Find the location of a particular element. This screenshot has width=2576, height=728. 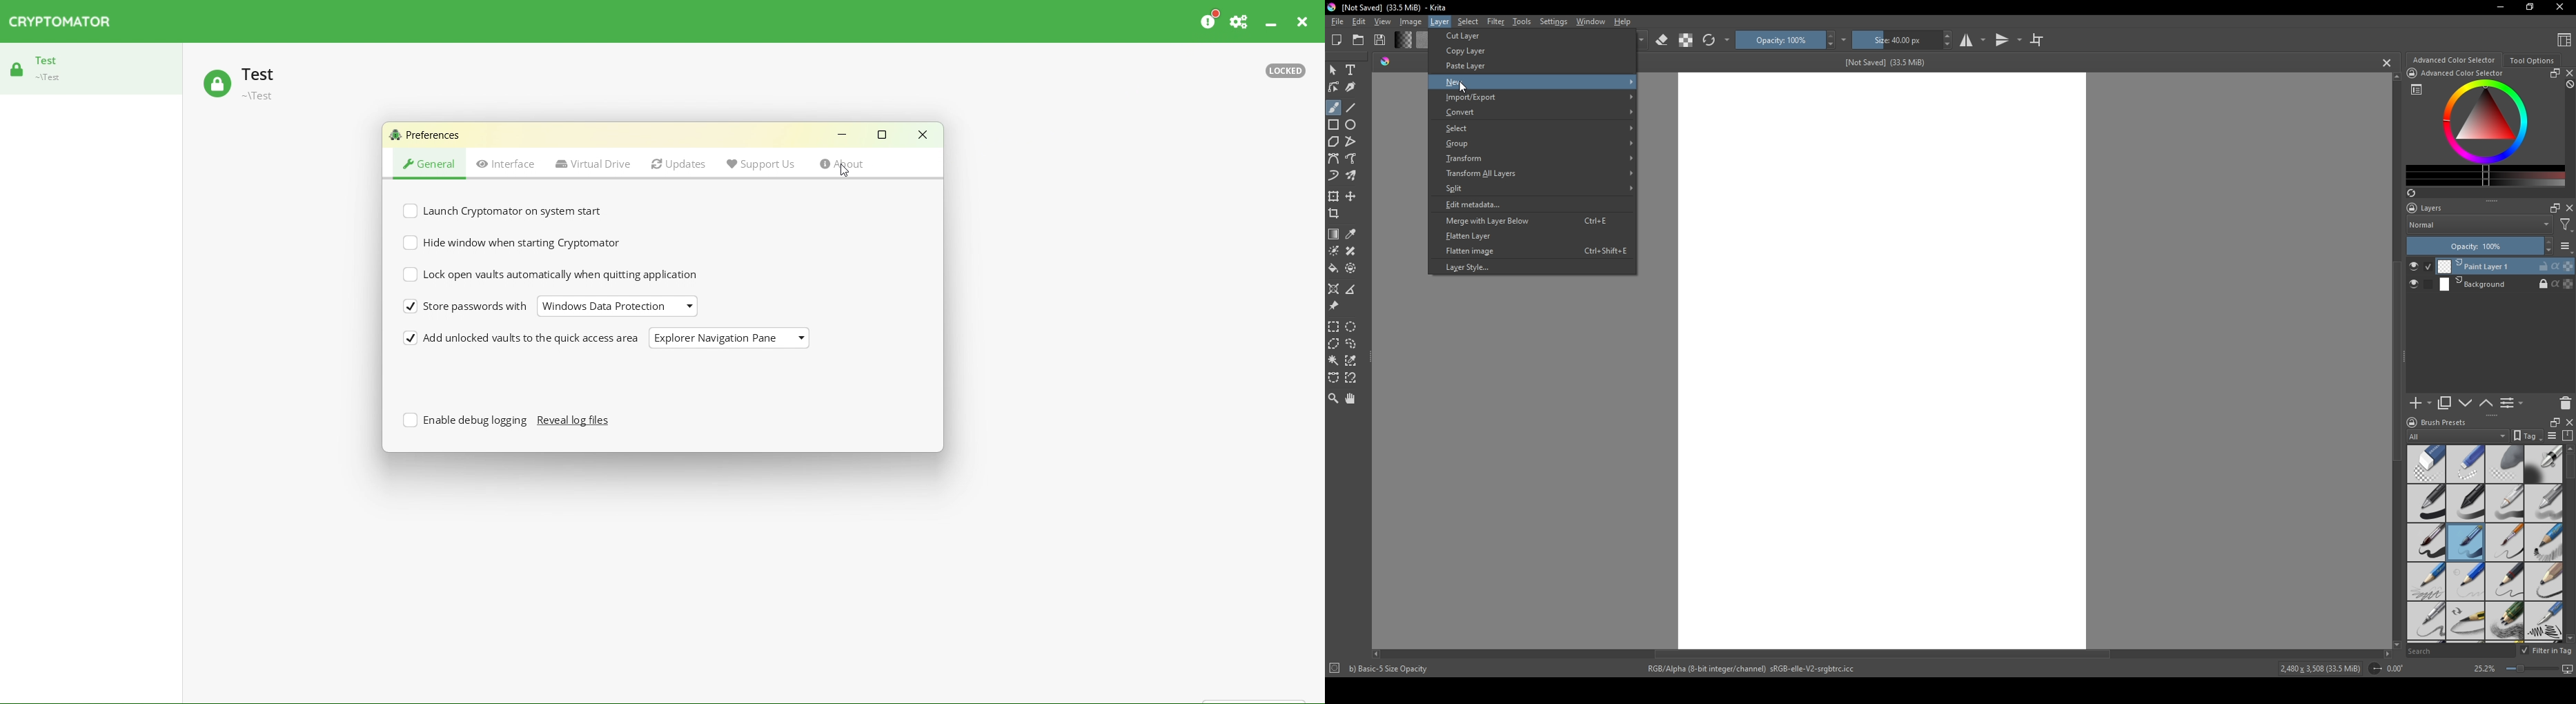

Content is located at coordinates (2564, 39).